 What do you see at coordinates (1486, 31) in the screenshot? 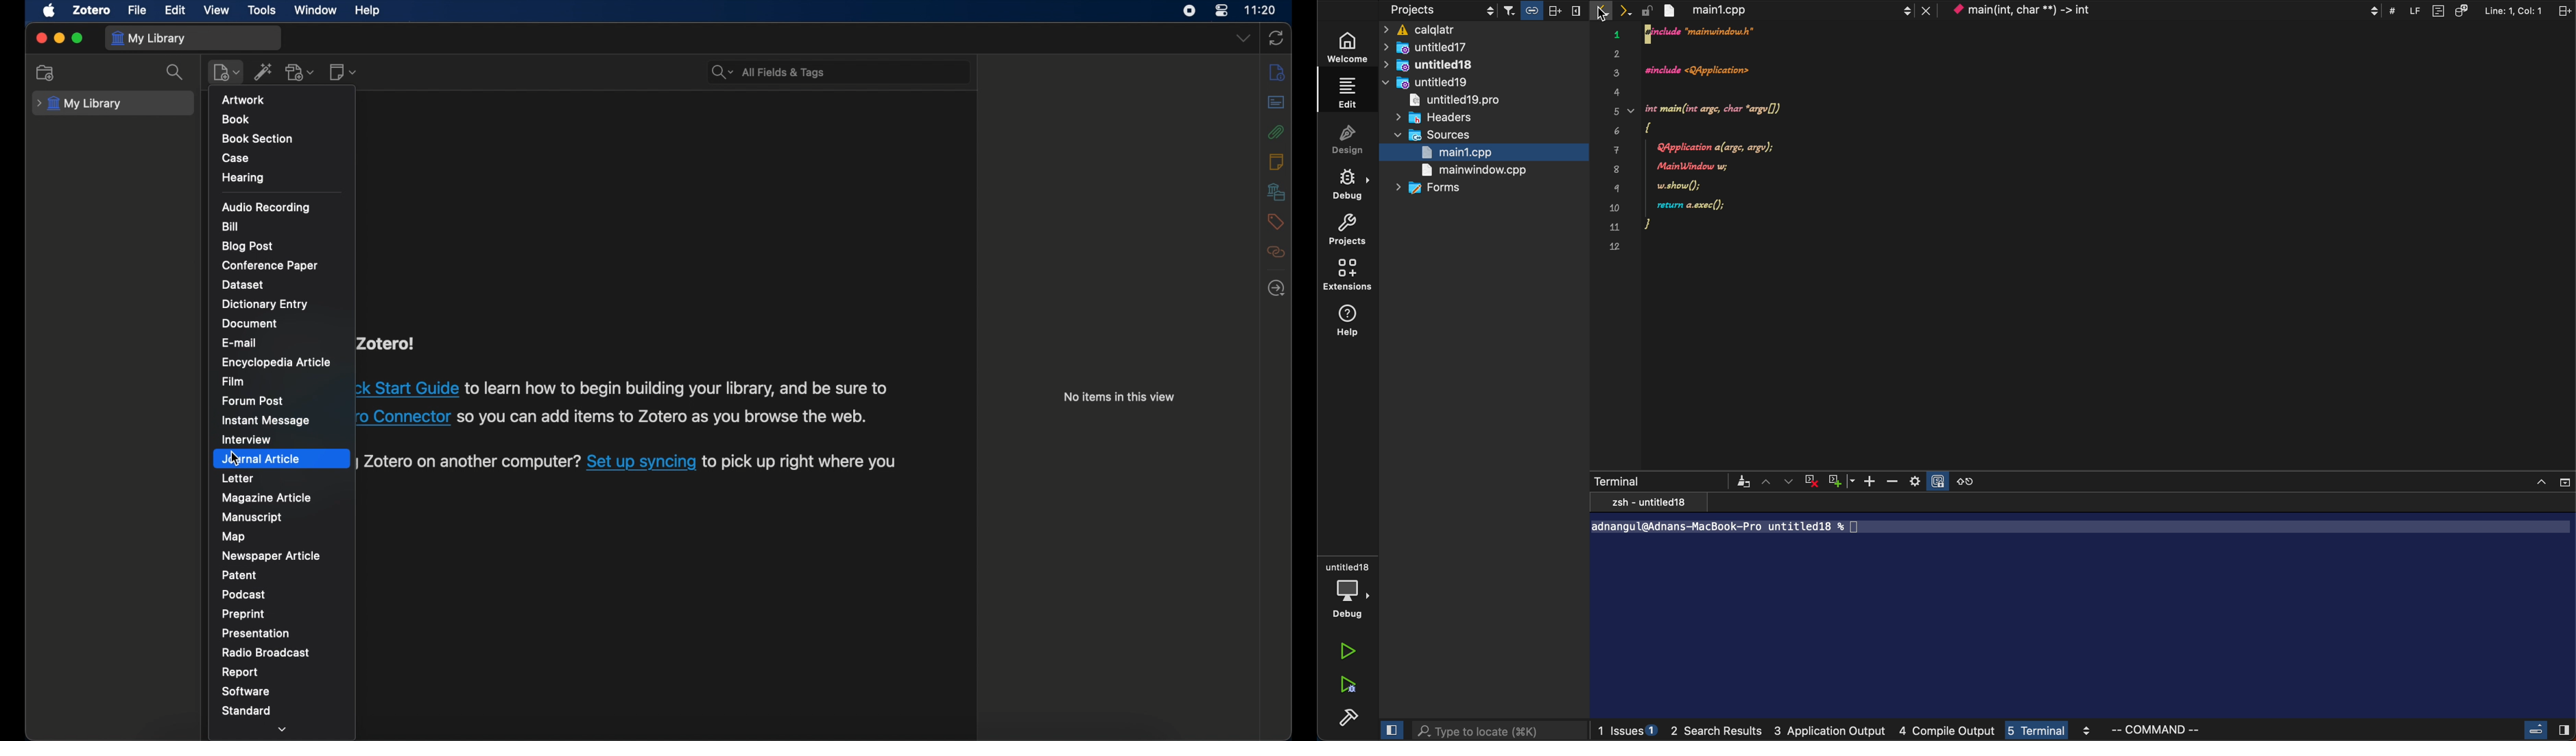
I see `calqlatr` at bounding box center [1486, 31].